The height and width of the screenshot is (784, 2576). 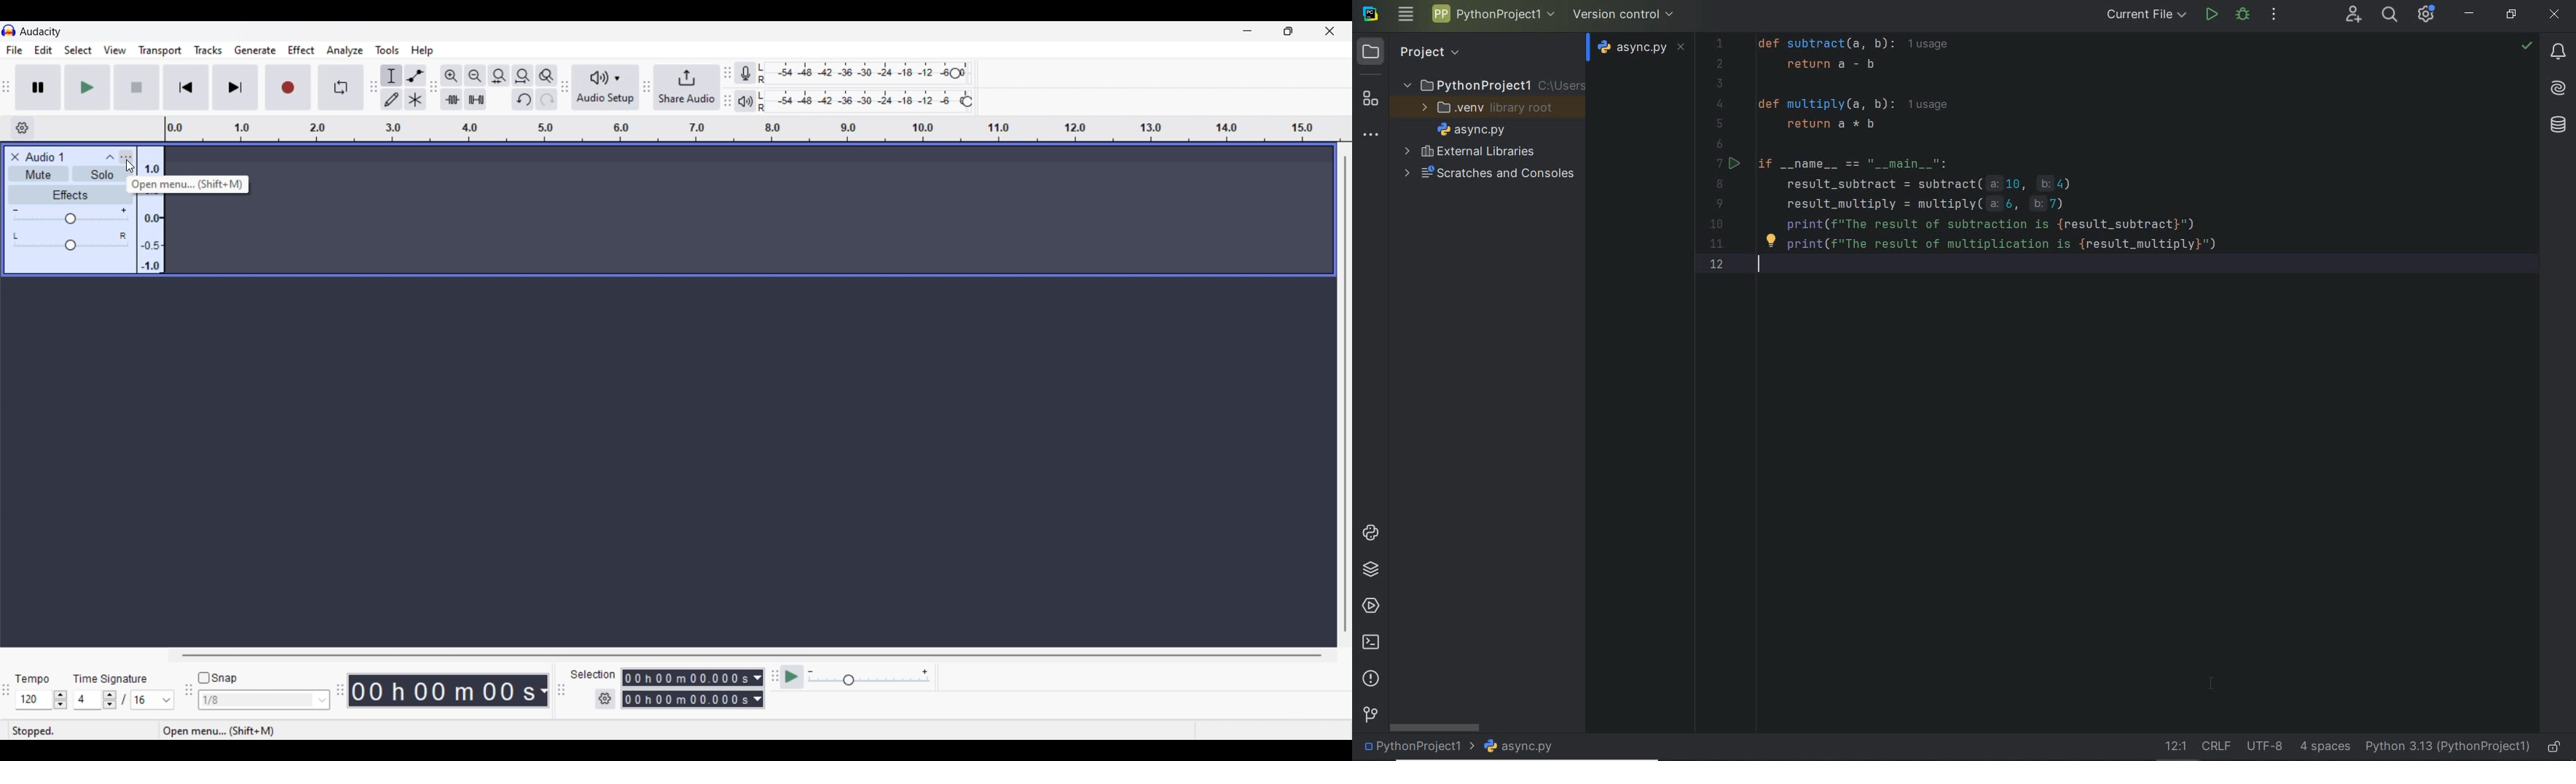 What do you see at coordinates (137, 87) in the screenshot?
I see `Stop` at bounding box center [137, 87].